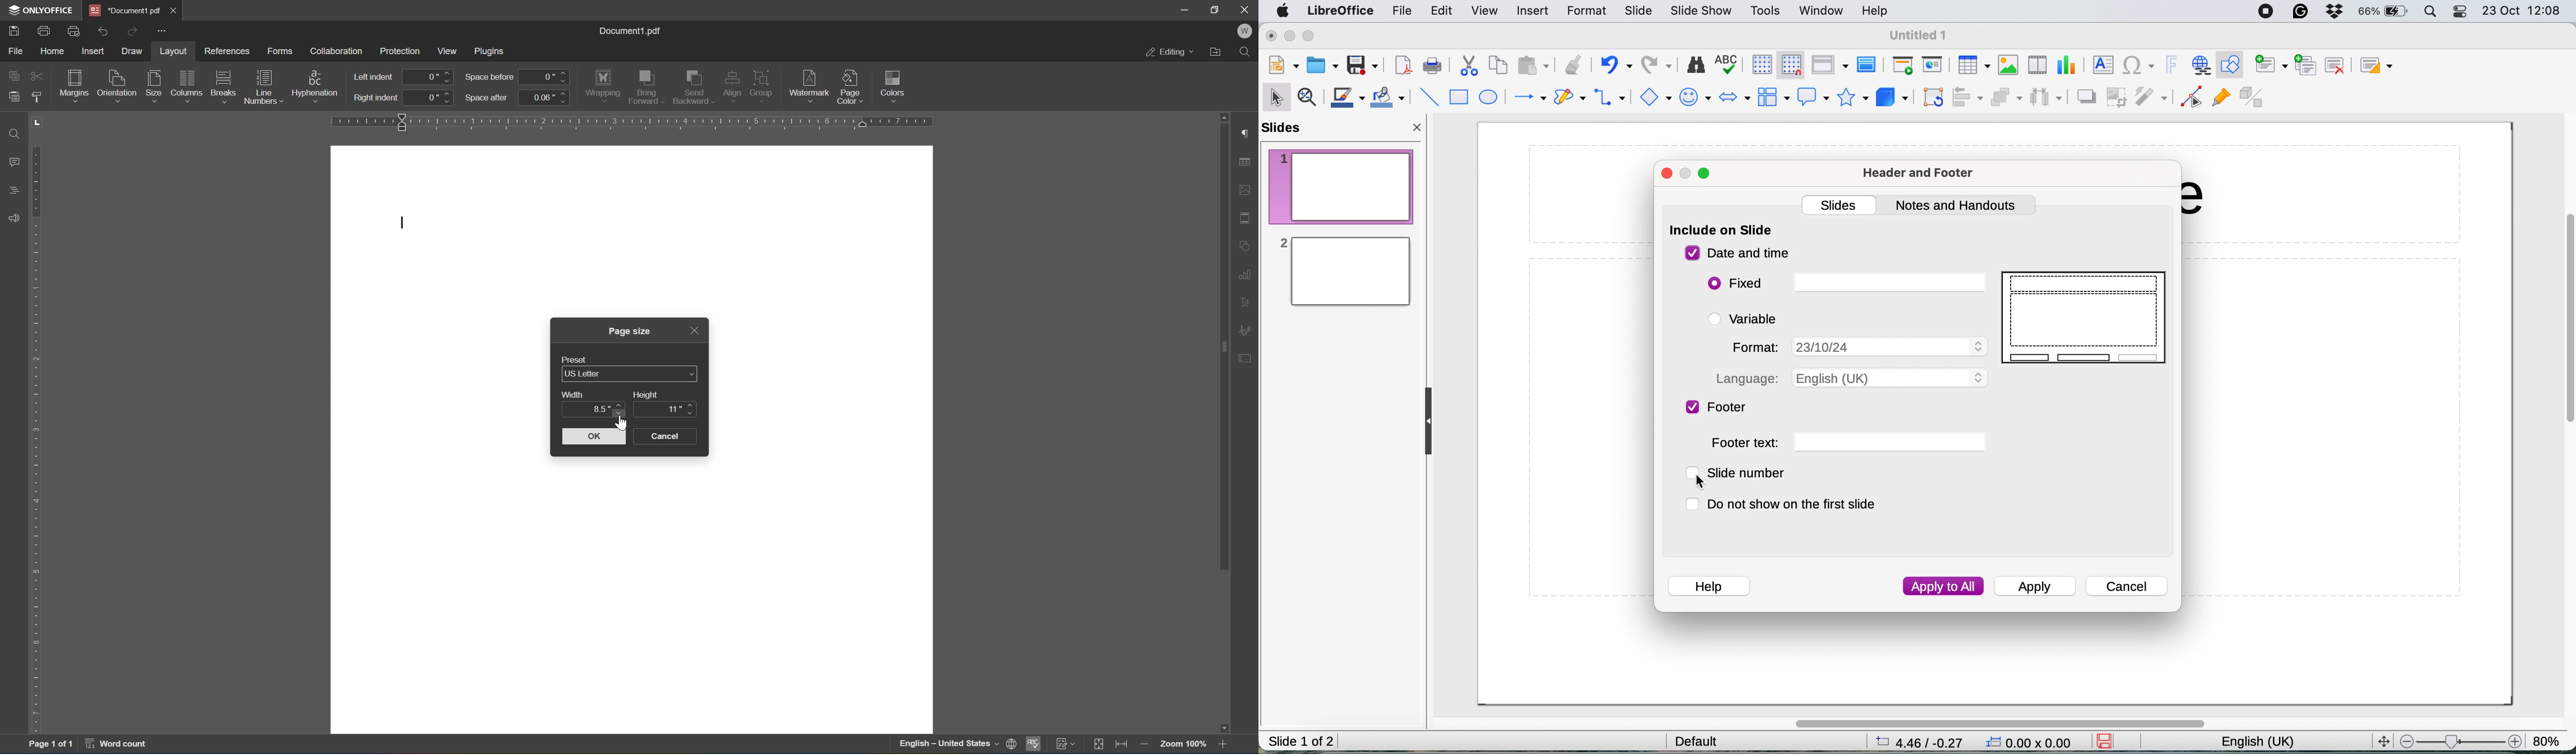 This screenshot has width=2576, height=756. What do you see at coordinates (2564, 329) in the screenshot?
I see `vertical scroll bar` at bounding box center [2564, 329].